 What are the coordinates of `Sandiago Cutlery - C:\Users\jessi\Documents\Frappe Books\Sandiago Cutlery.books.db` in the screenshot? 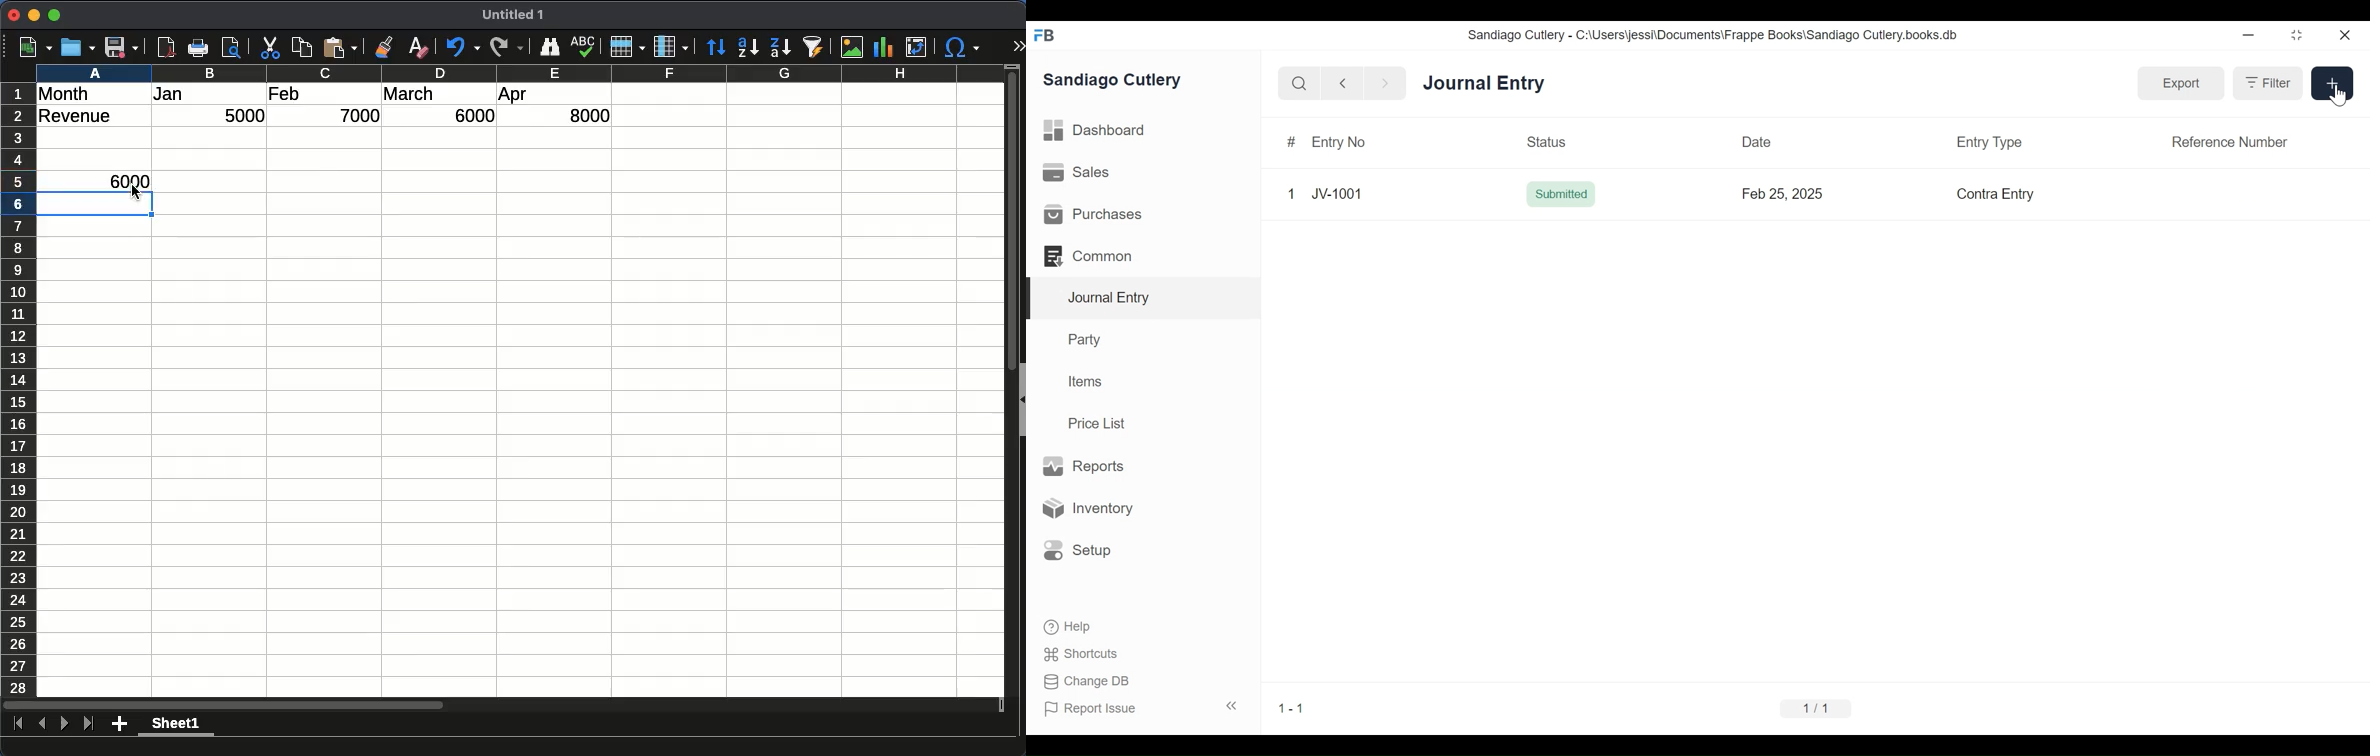 It's located at (1716, 36).